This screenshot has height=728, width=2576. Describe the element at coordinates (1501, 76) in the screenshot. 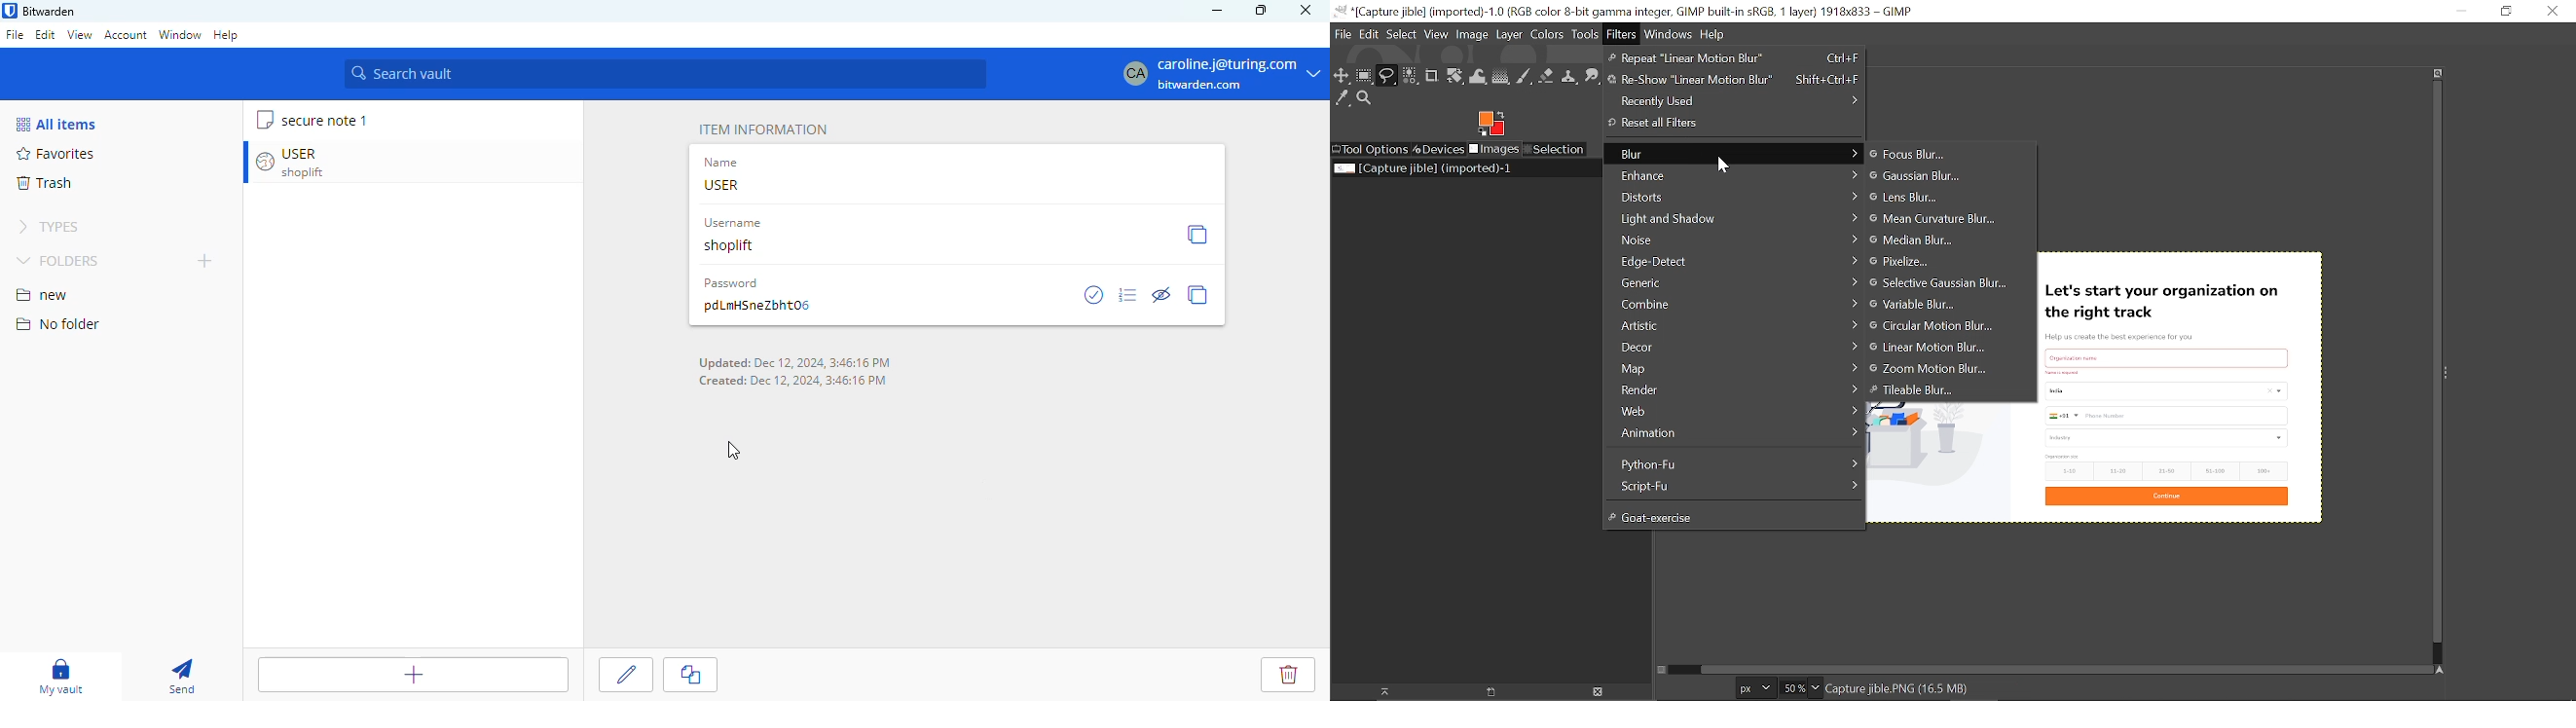

I see `Gradient tool` at that location.